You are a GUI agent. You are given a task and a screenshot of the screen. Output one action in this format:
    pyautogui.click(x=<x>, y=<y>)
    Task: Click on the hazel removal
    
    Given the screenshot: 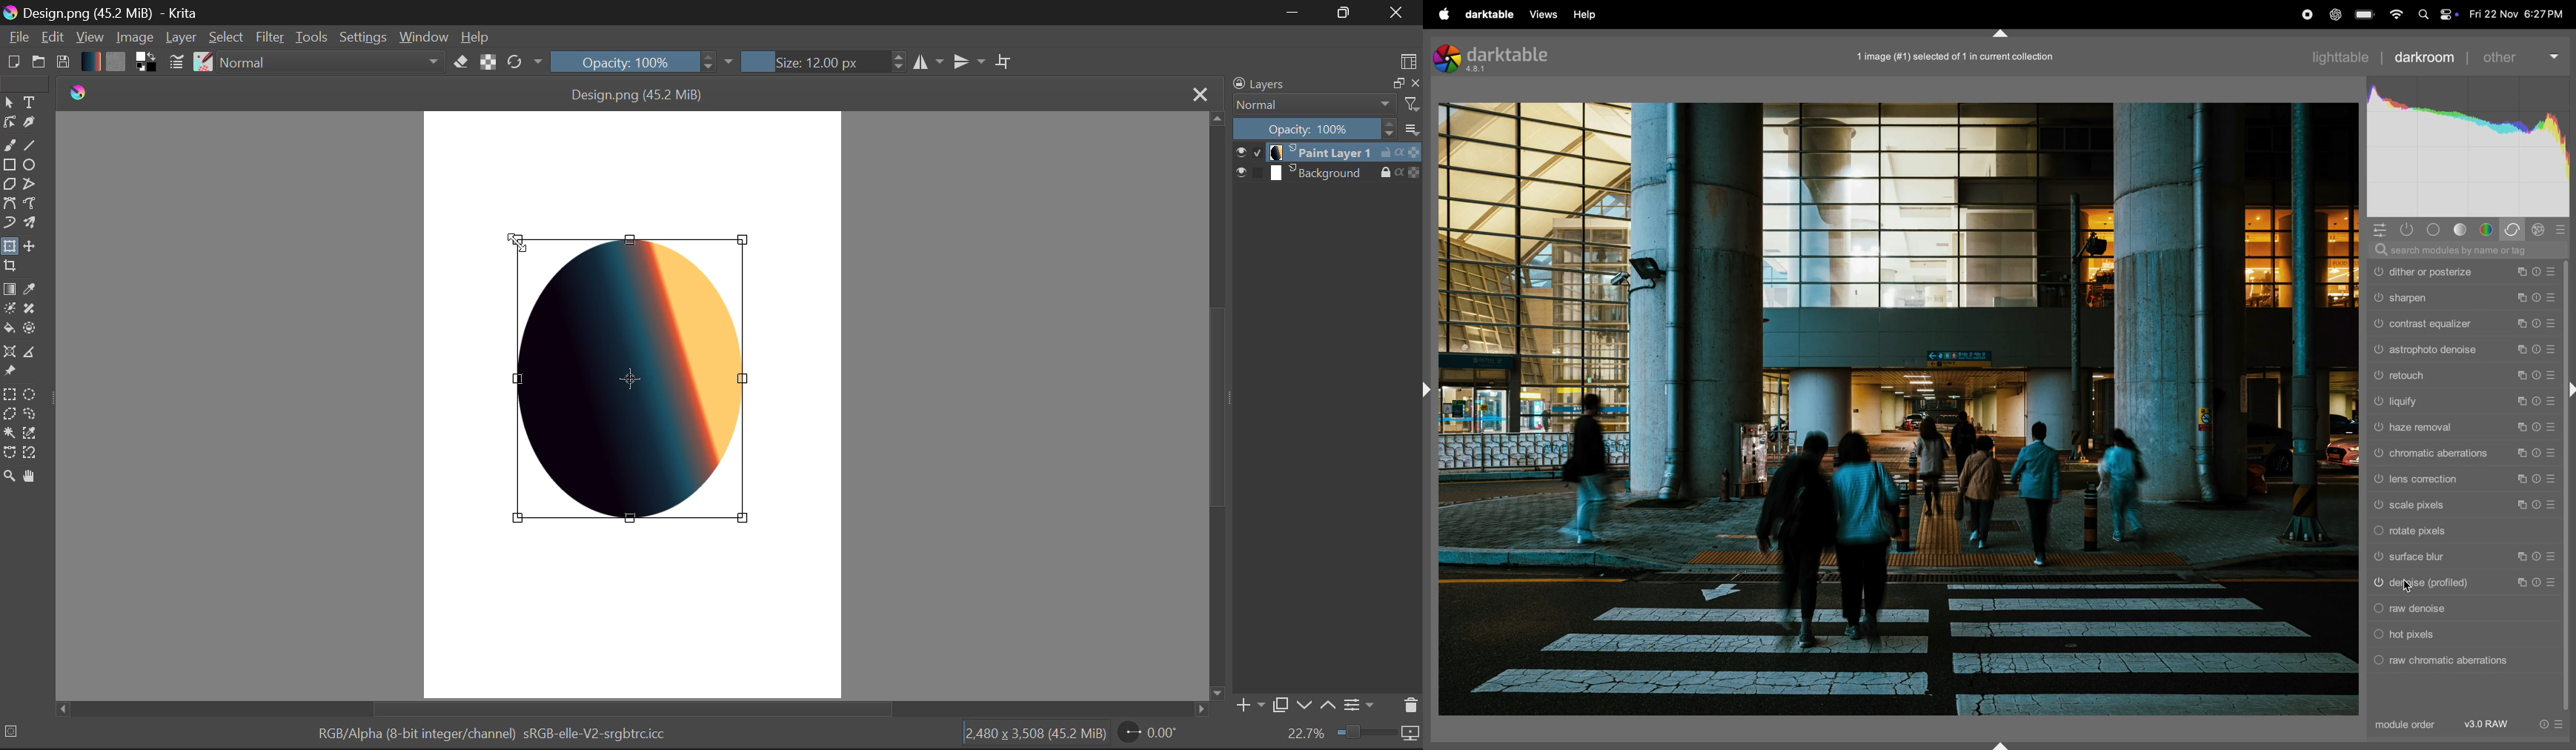 What is the action you would take?
    pyautogui.click(x=2461, y=426)
    